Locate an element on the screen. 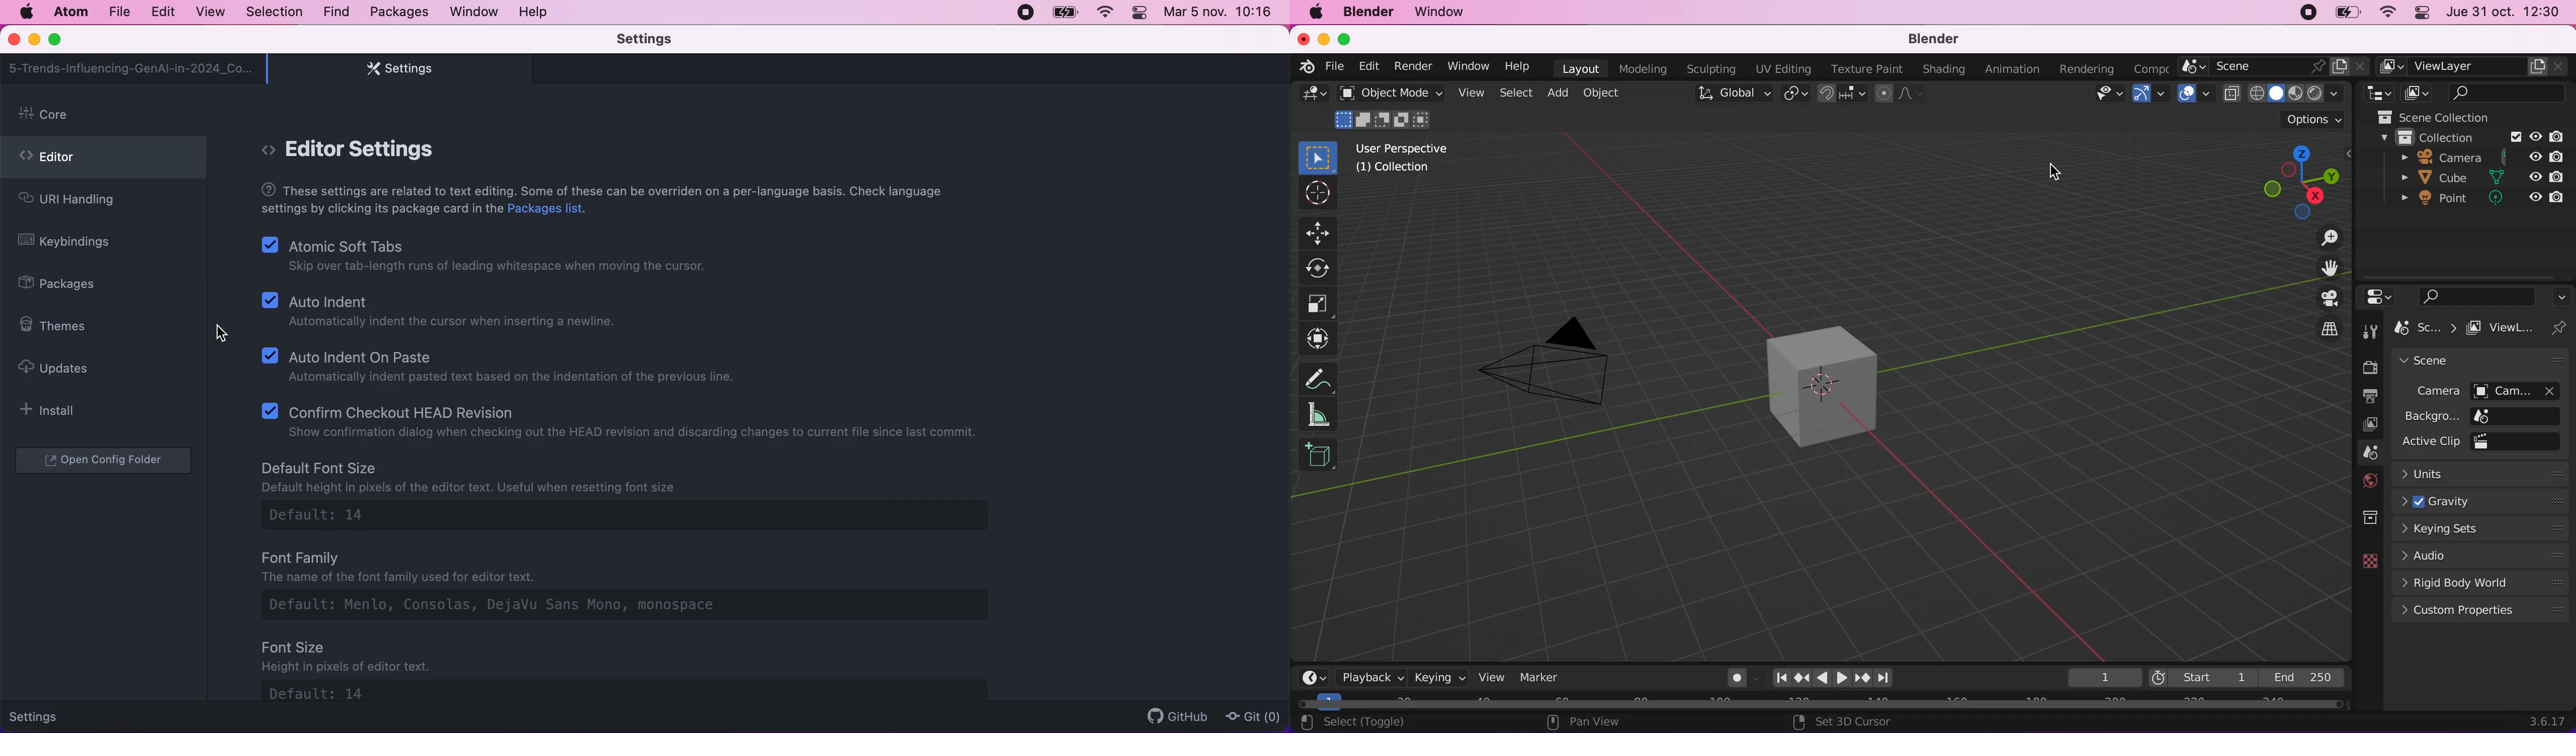 This screenshot has height=756, width=2576. editor type is located at coordinates (2376, 93).